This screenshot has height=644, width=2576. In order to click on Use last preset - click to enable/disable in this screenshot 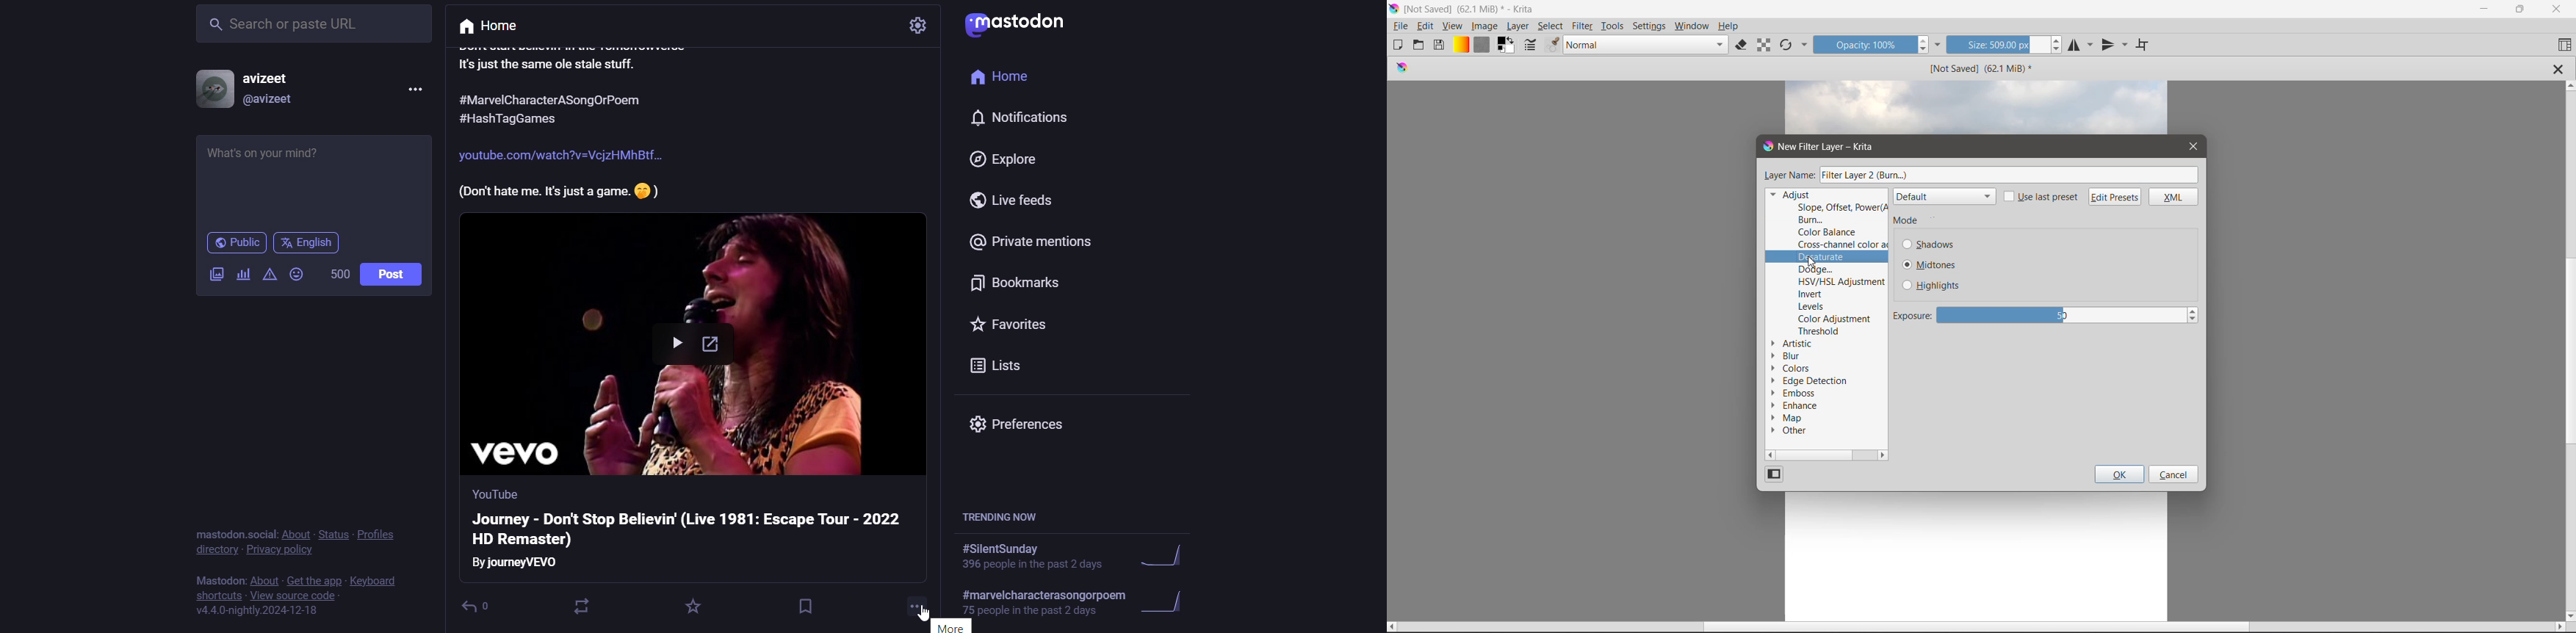, I will do `click(2042, 196)`.